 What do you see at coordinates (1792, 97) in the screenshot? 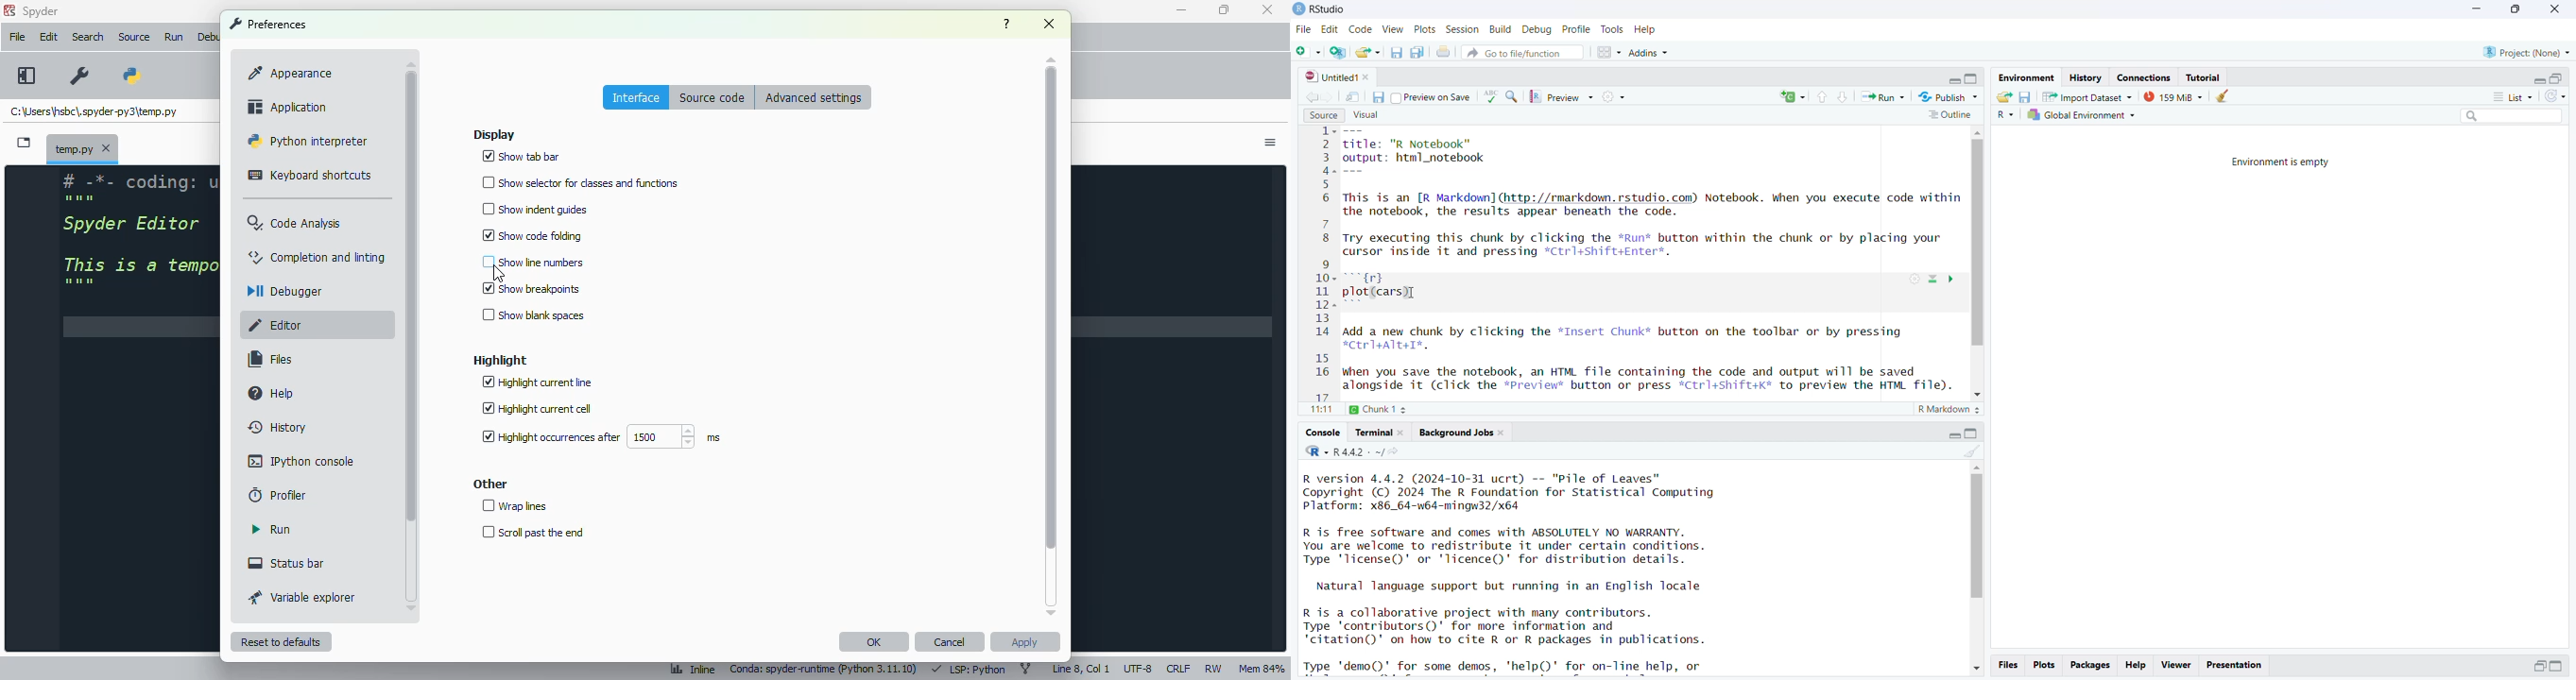
I see `rerun the previous code region` at bounding box center [1792, 97].